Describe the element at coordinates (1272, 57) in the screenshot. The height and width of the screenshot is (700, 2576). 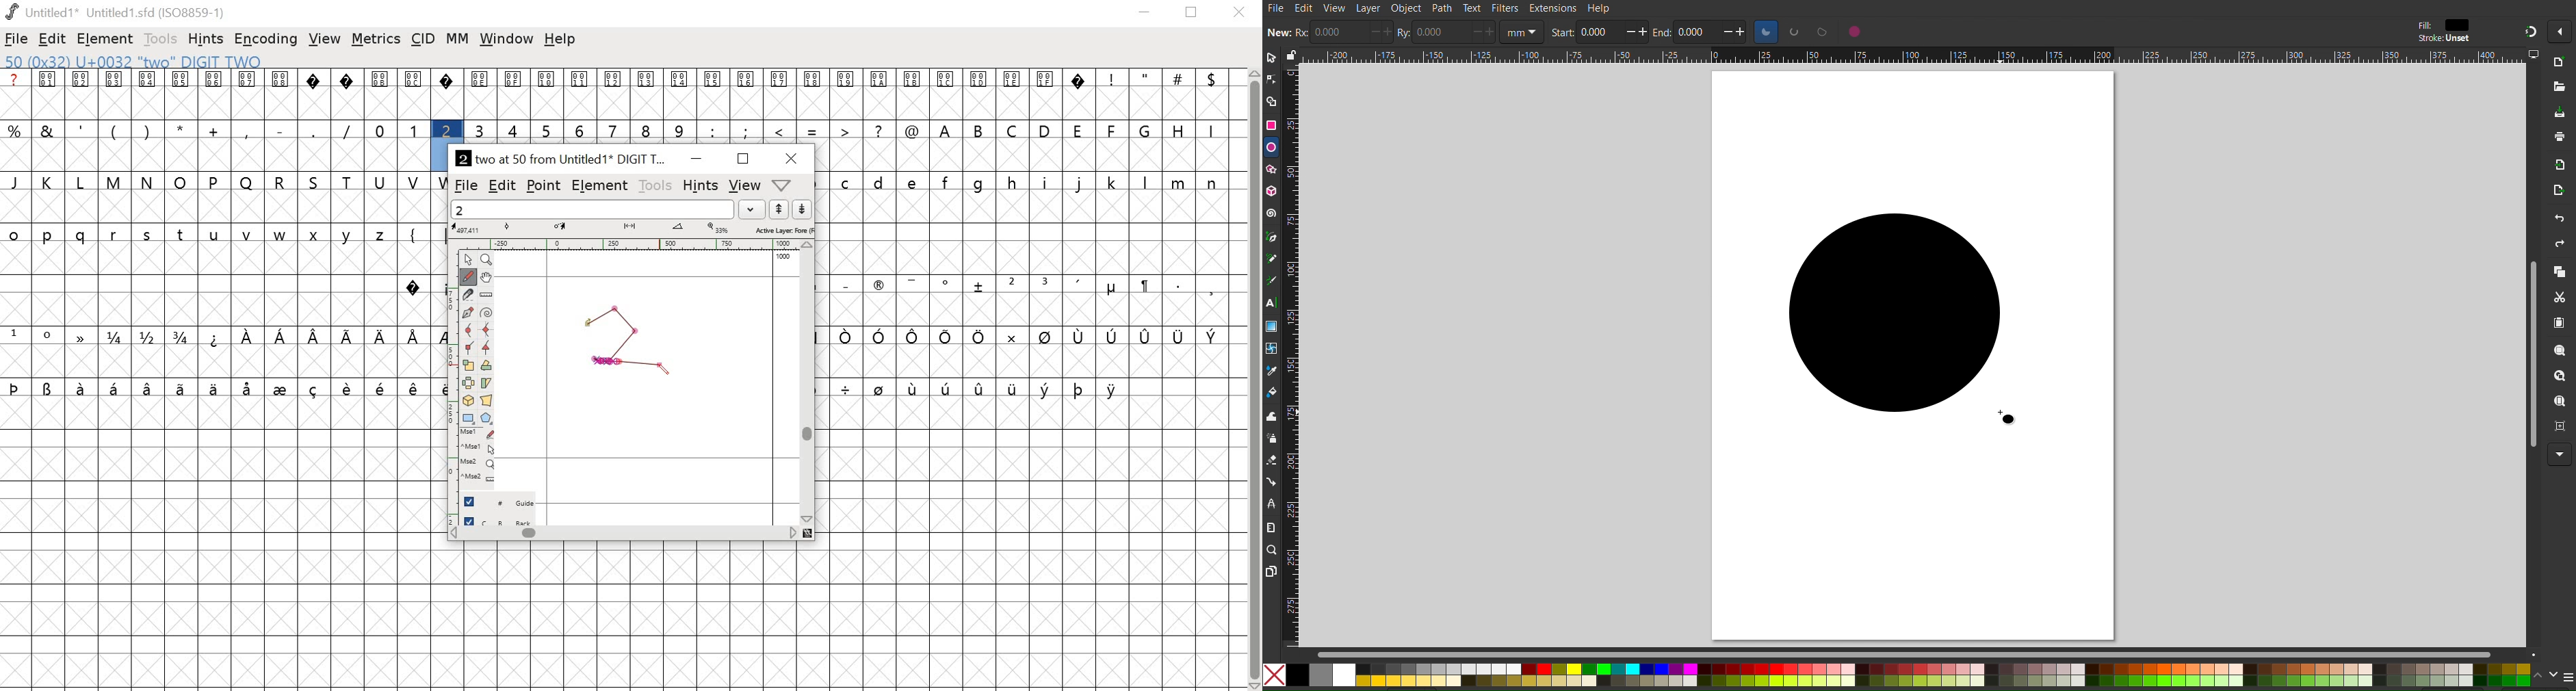
I see `Select` at that location.